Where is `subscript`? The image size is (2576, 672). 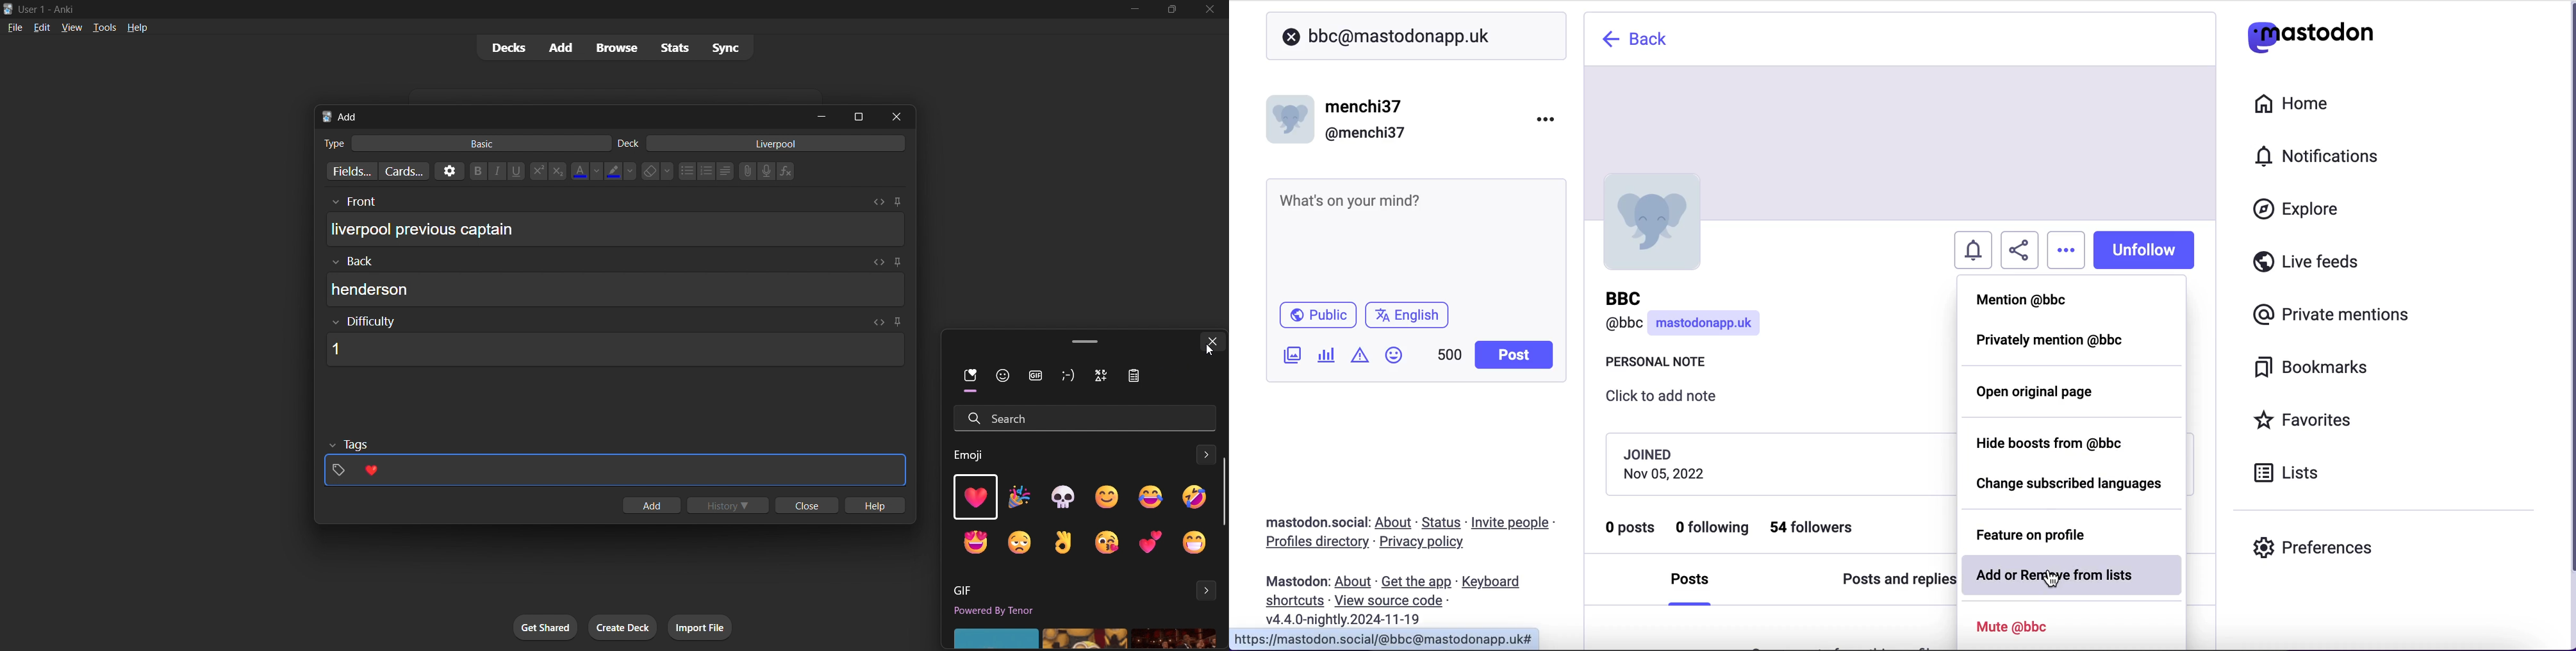 subscript is located at coordinates (556, 170).